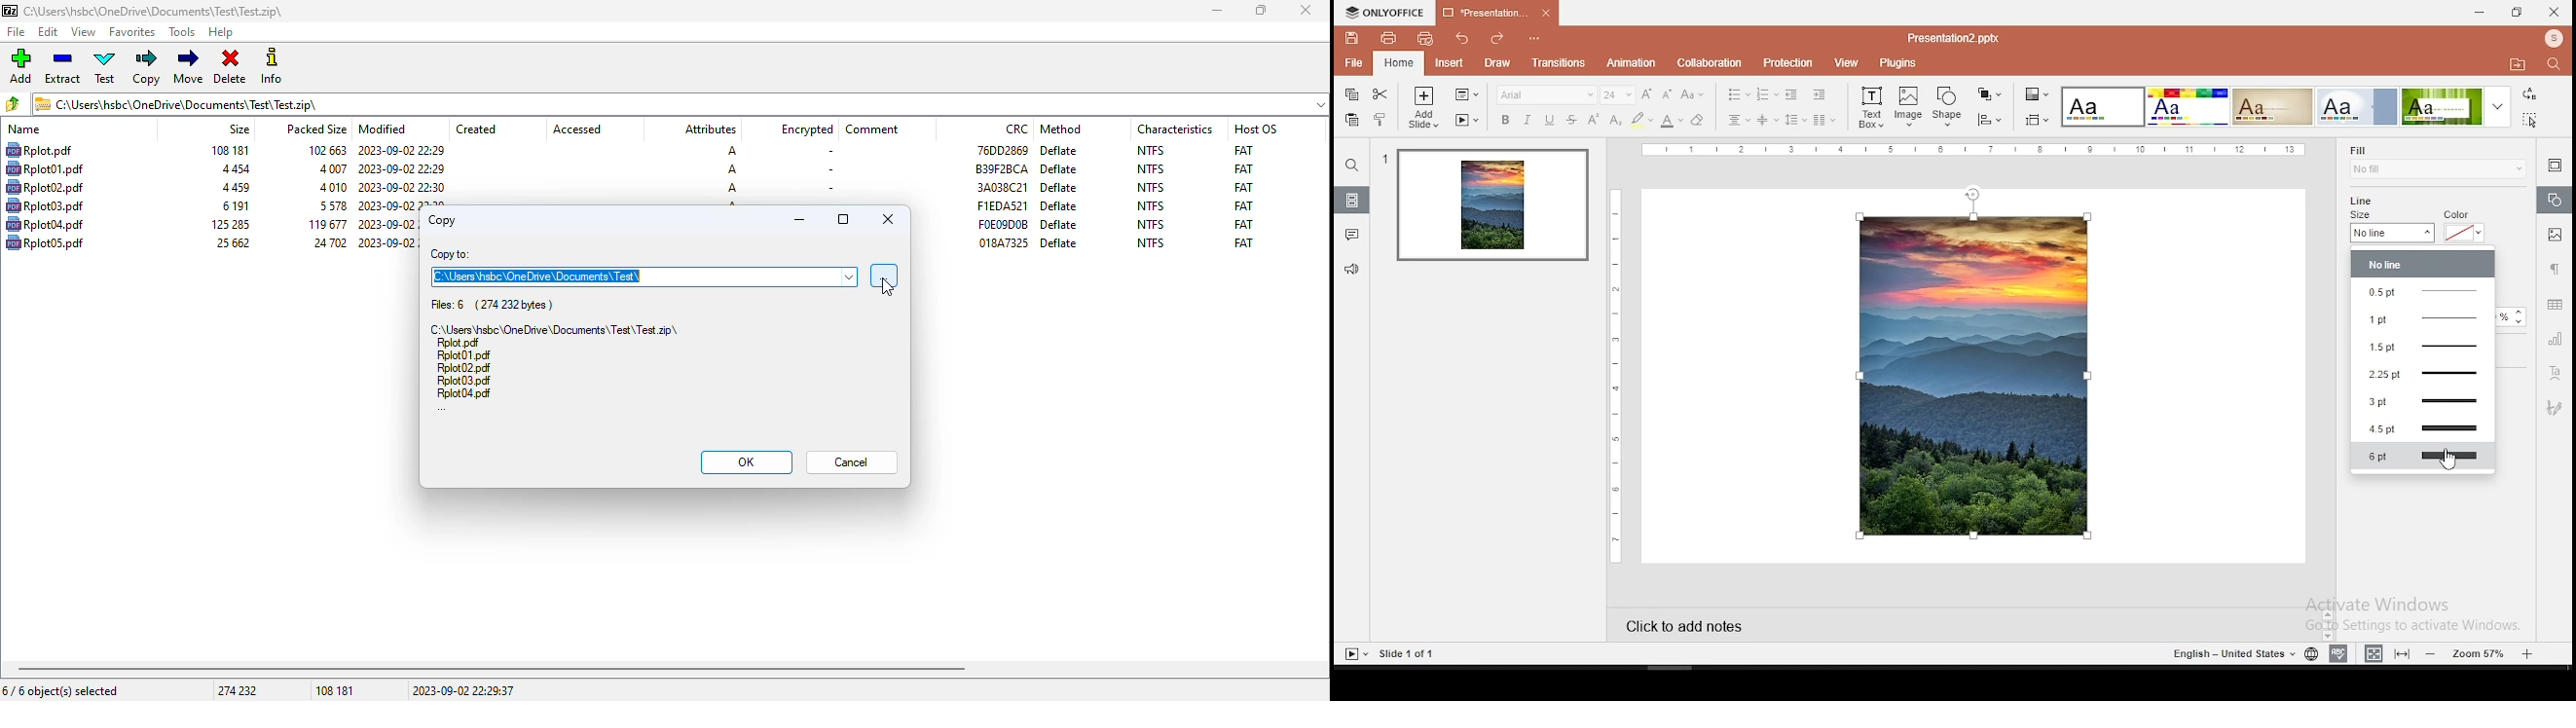 The height and width of the screenshot is (728, 2576). Describe the element at coordinates (462, 368) in the screenshot. I see `file` at that location.